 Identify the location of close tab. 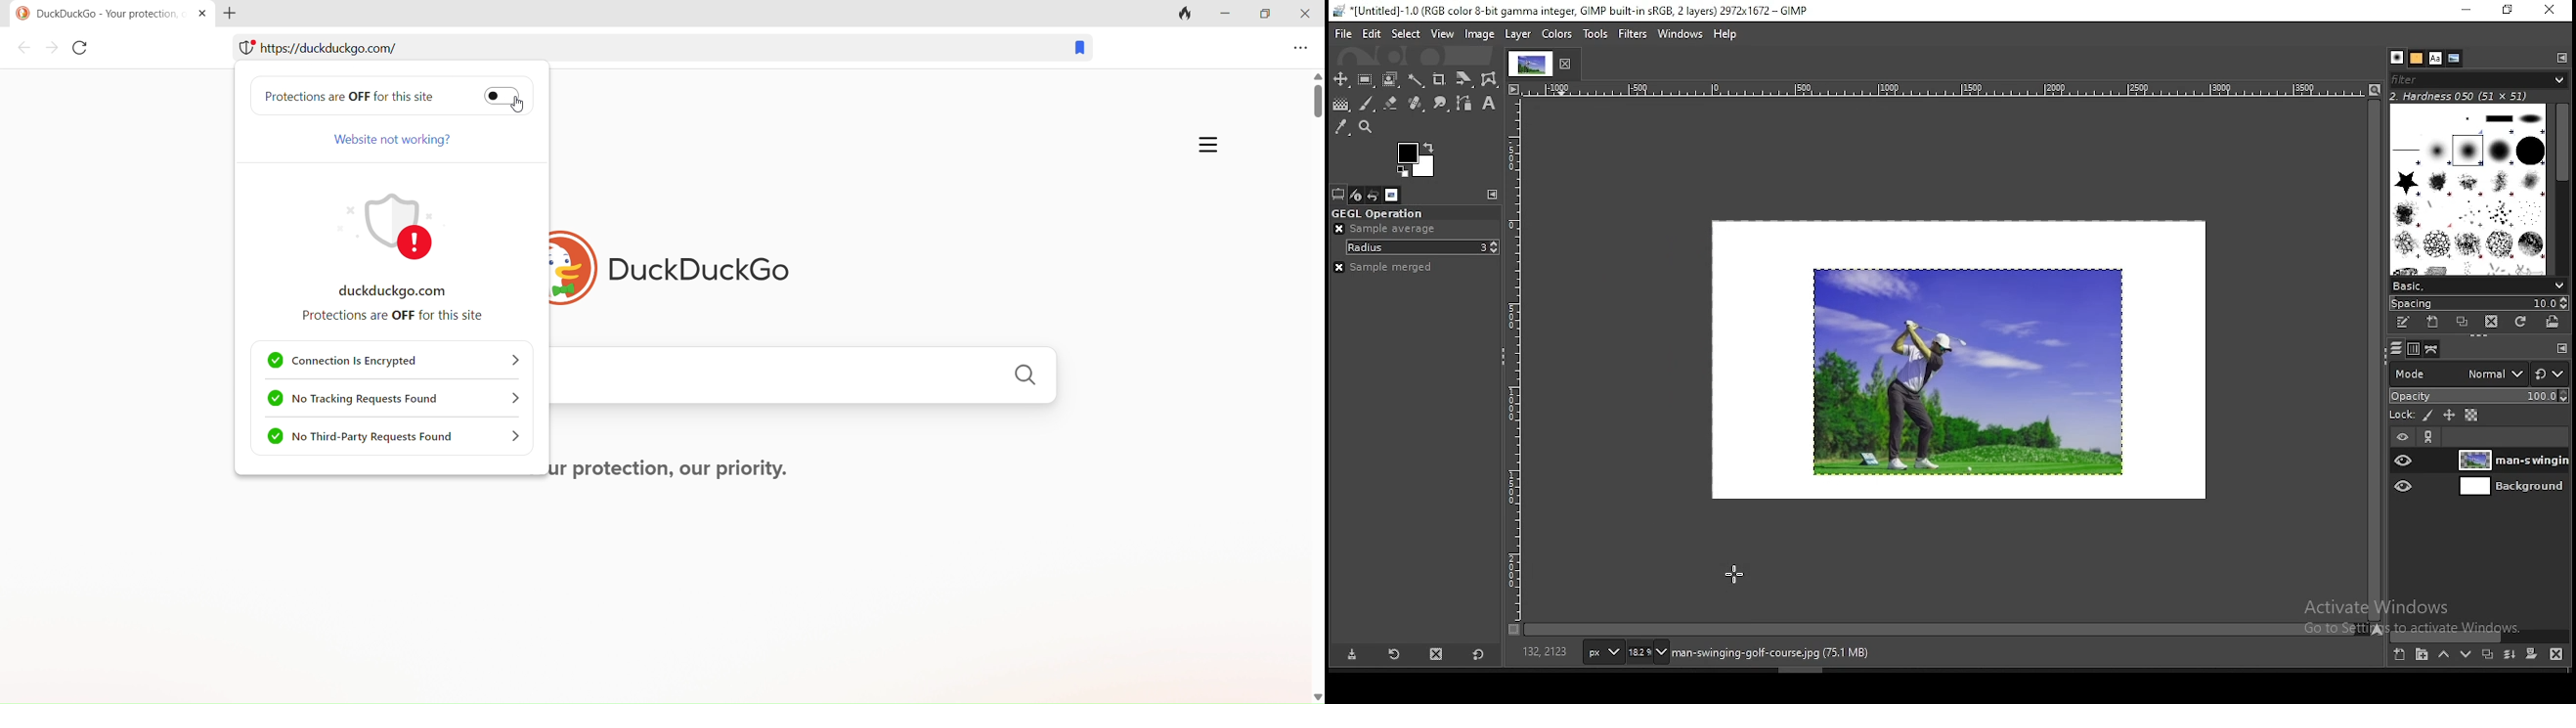
(199, 12).